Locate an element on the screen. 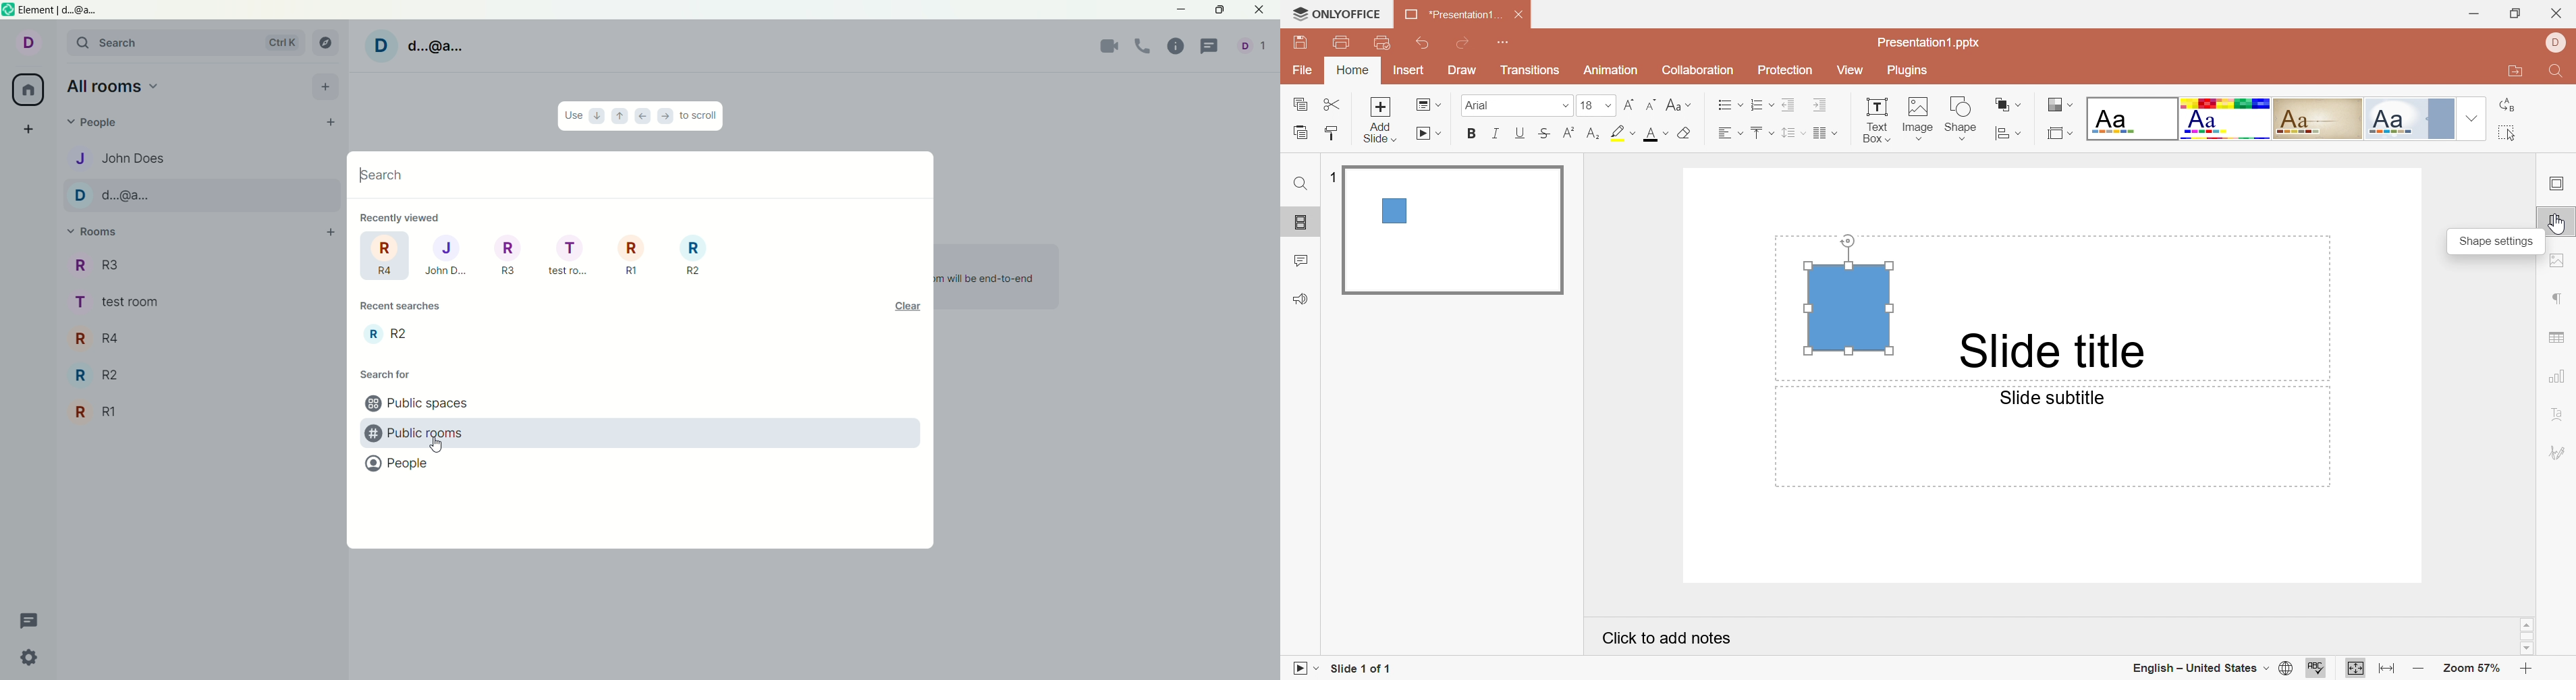  R2  is located at coordinates (201, 375).